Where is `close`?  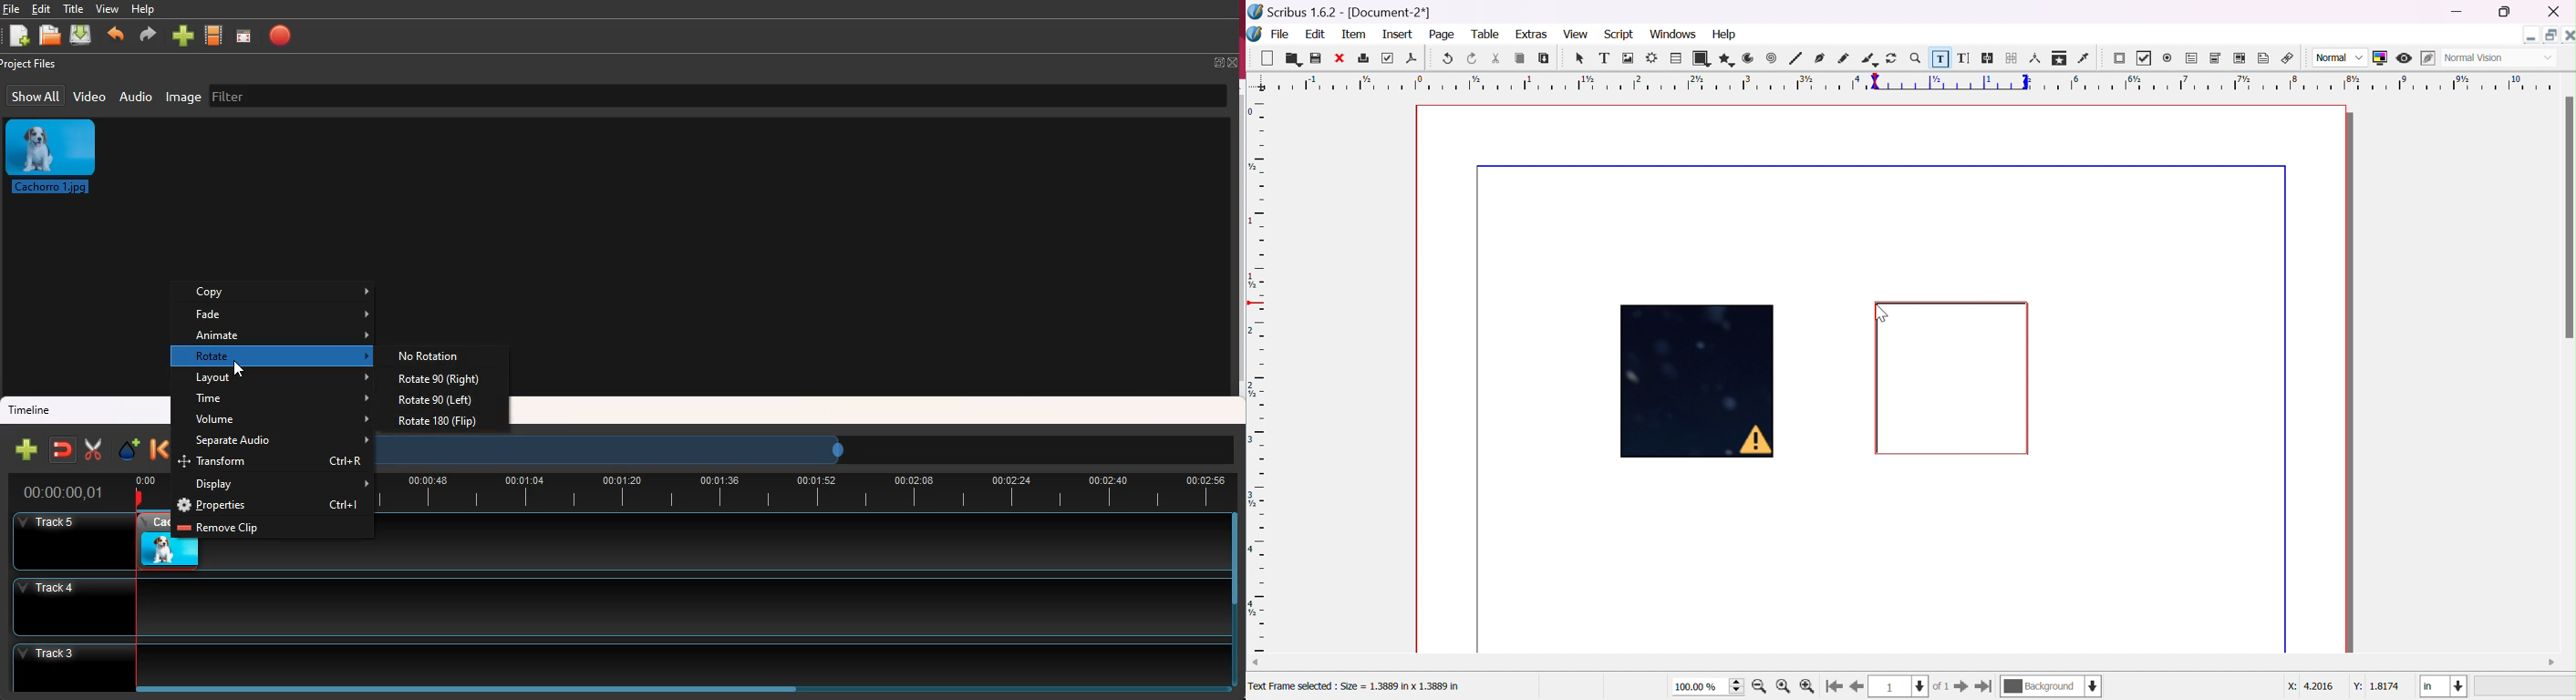
close is located at coordinates (2568, 33).